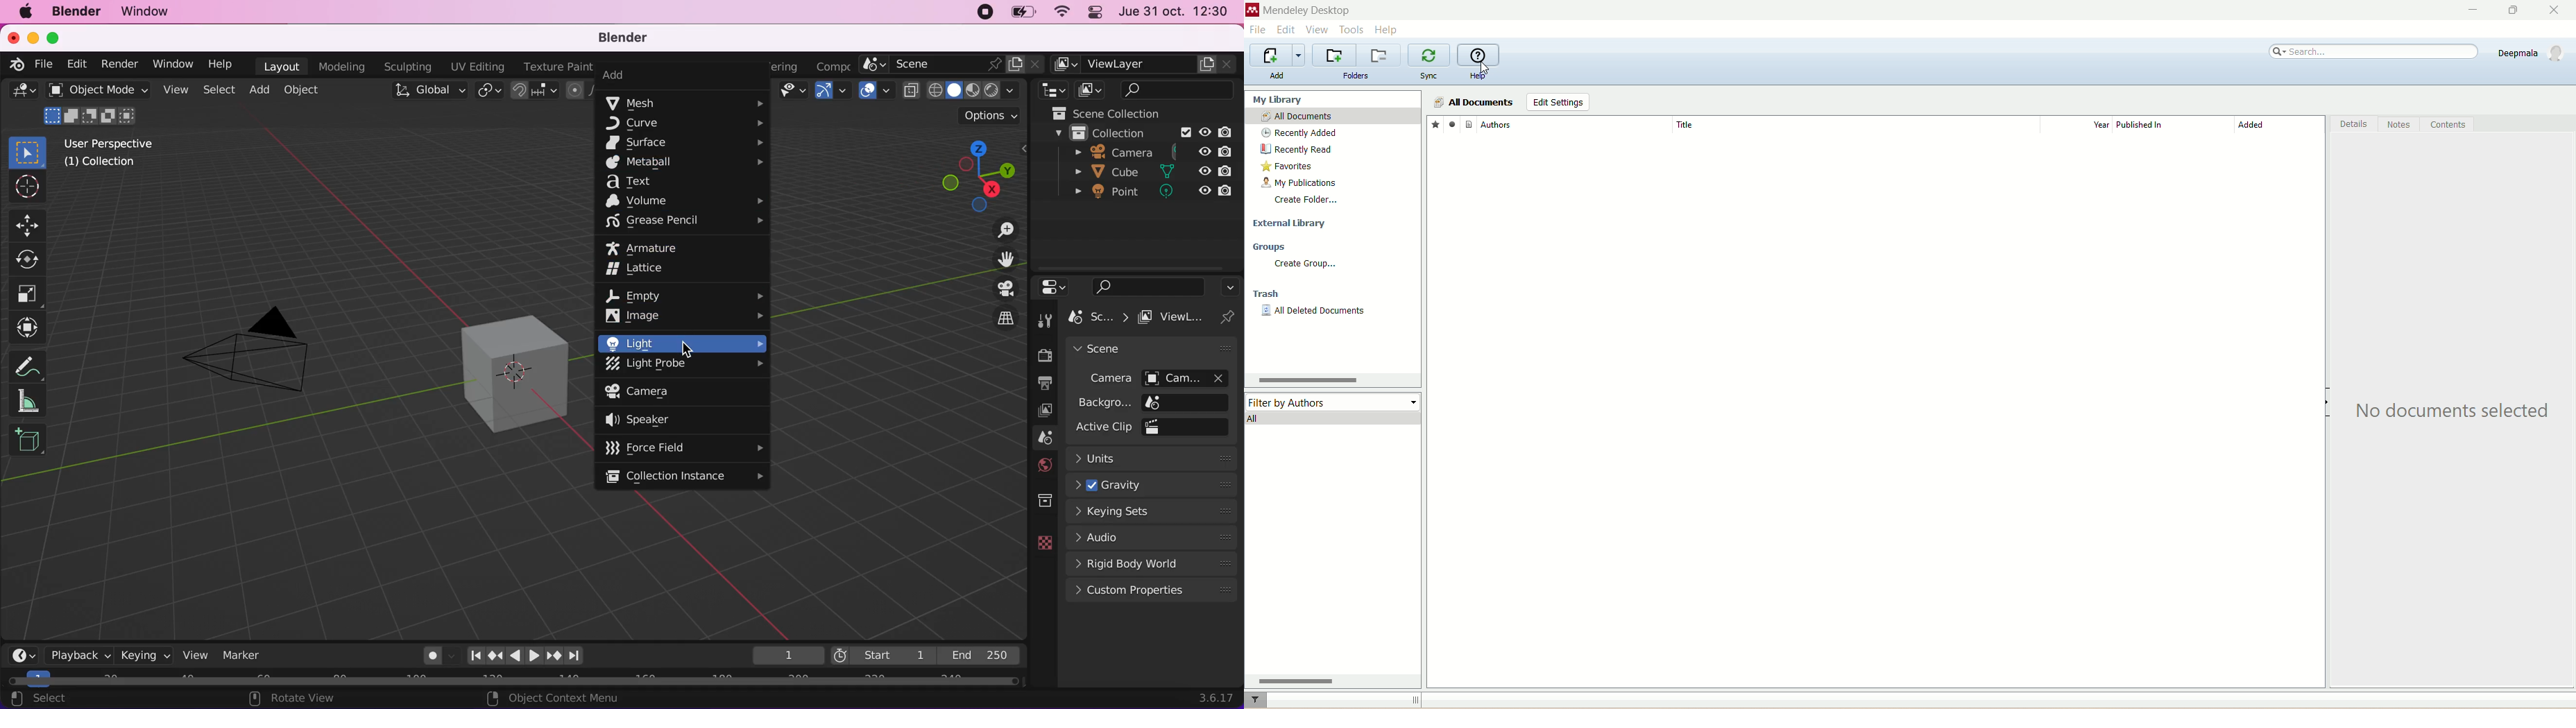 The image size is (2576, 728). I want to click on groups, so click(1270, 248).